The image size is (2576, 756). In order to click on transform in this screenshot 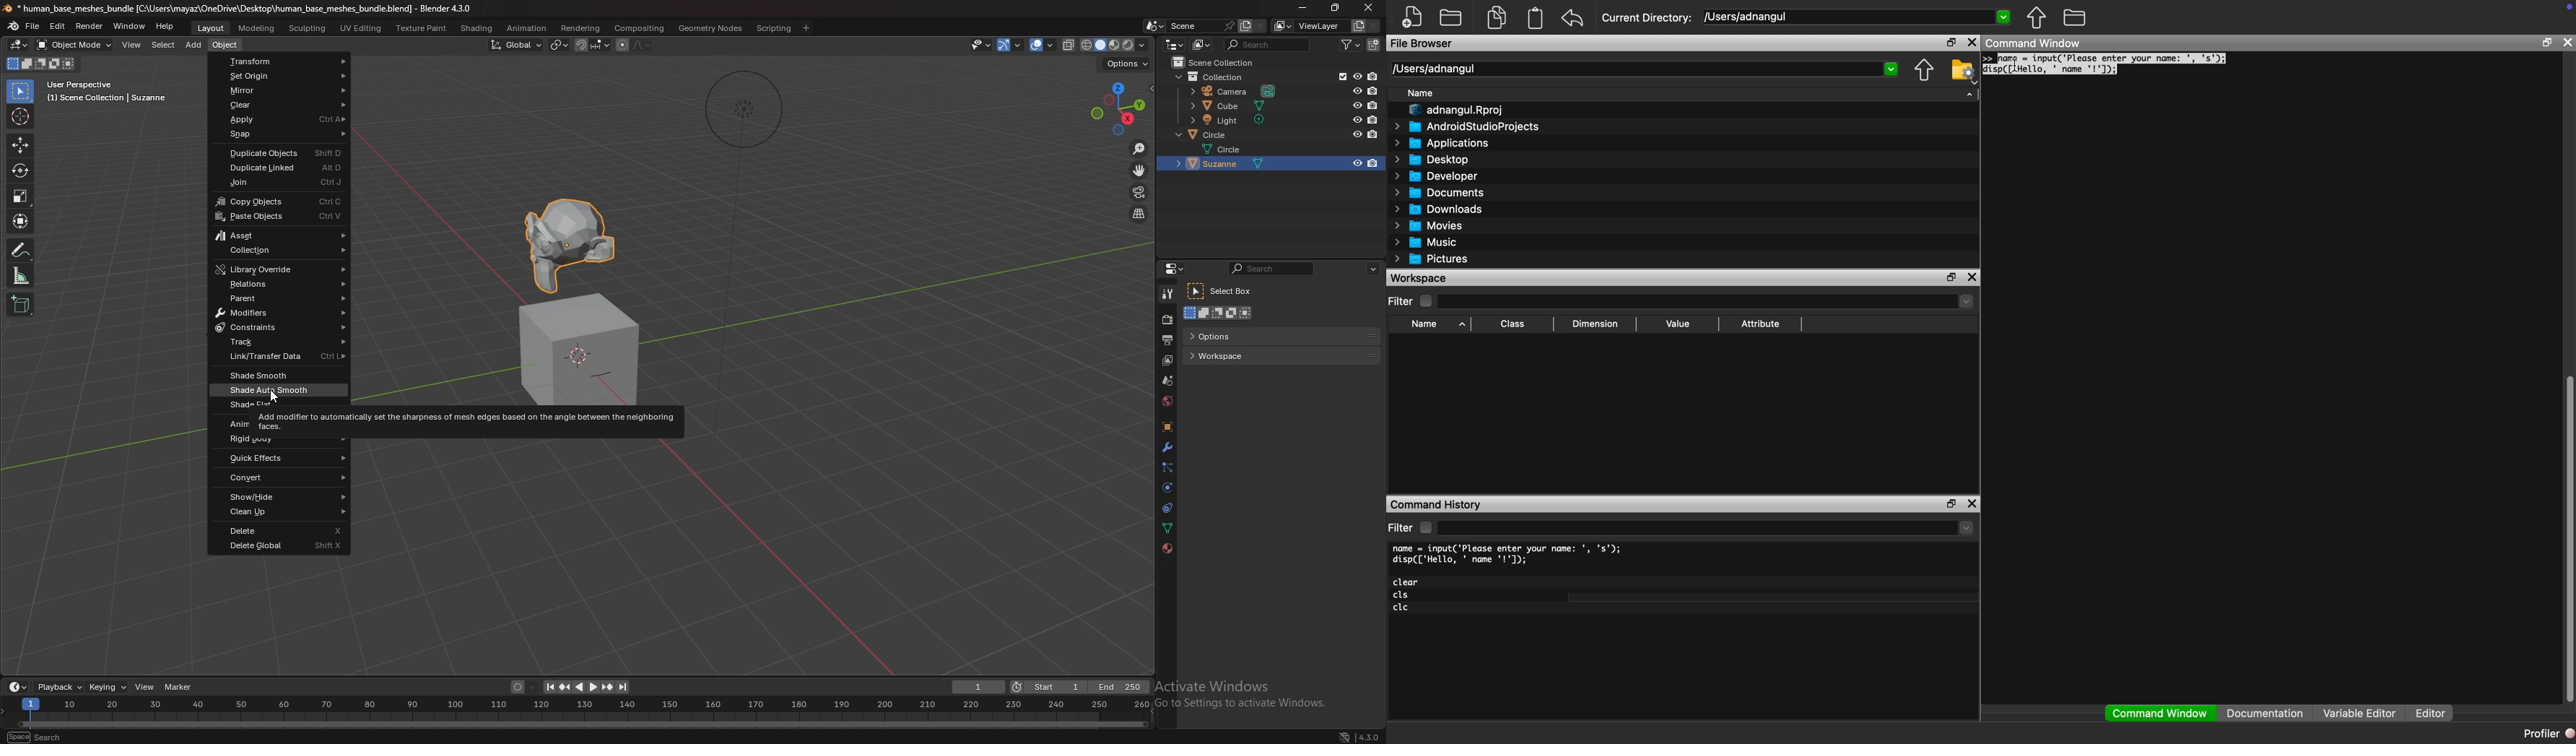, I will do `click(282, 61)`.